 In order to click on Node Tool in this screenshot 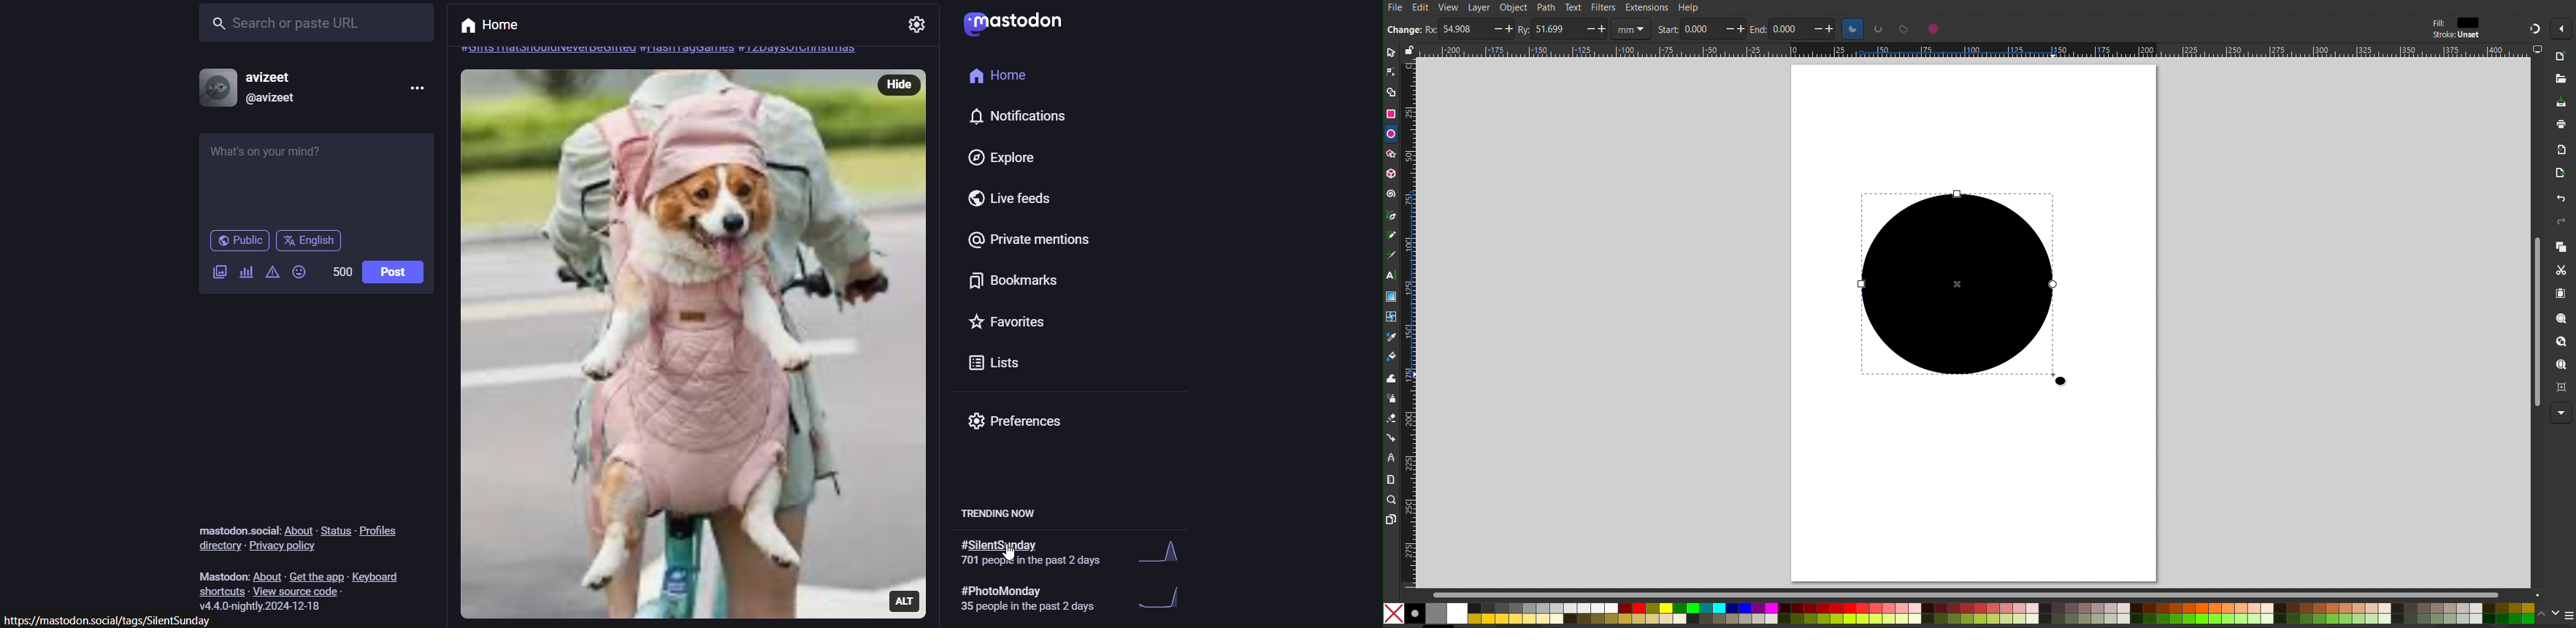, I will do `click(1390, 74)`.